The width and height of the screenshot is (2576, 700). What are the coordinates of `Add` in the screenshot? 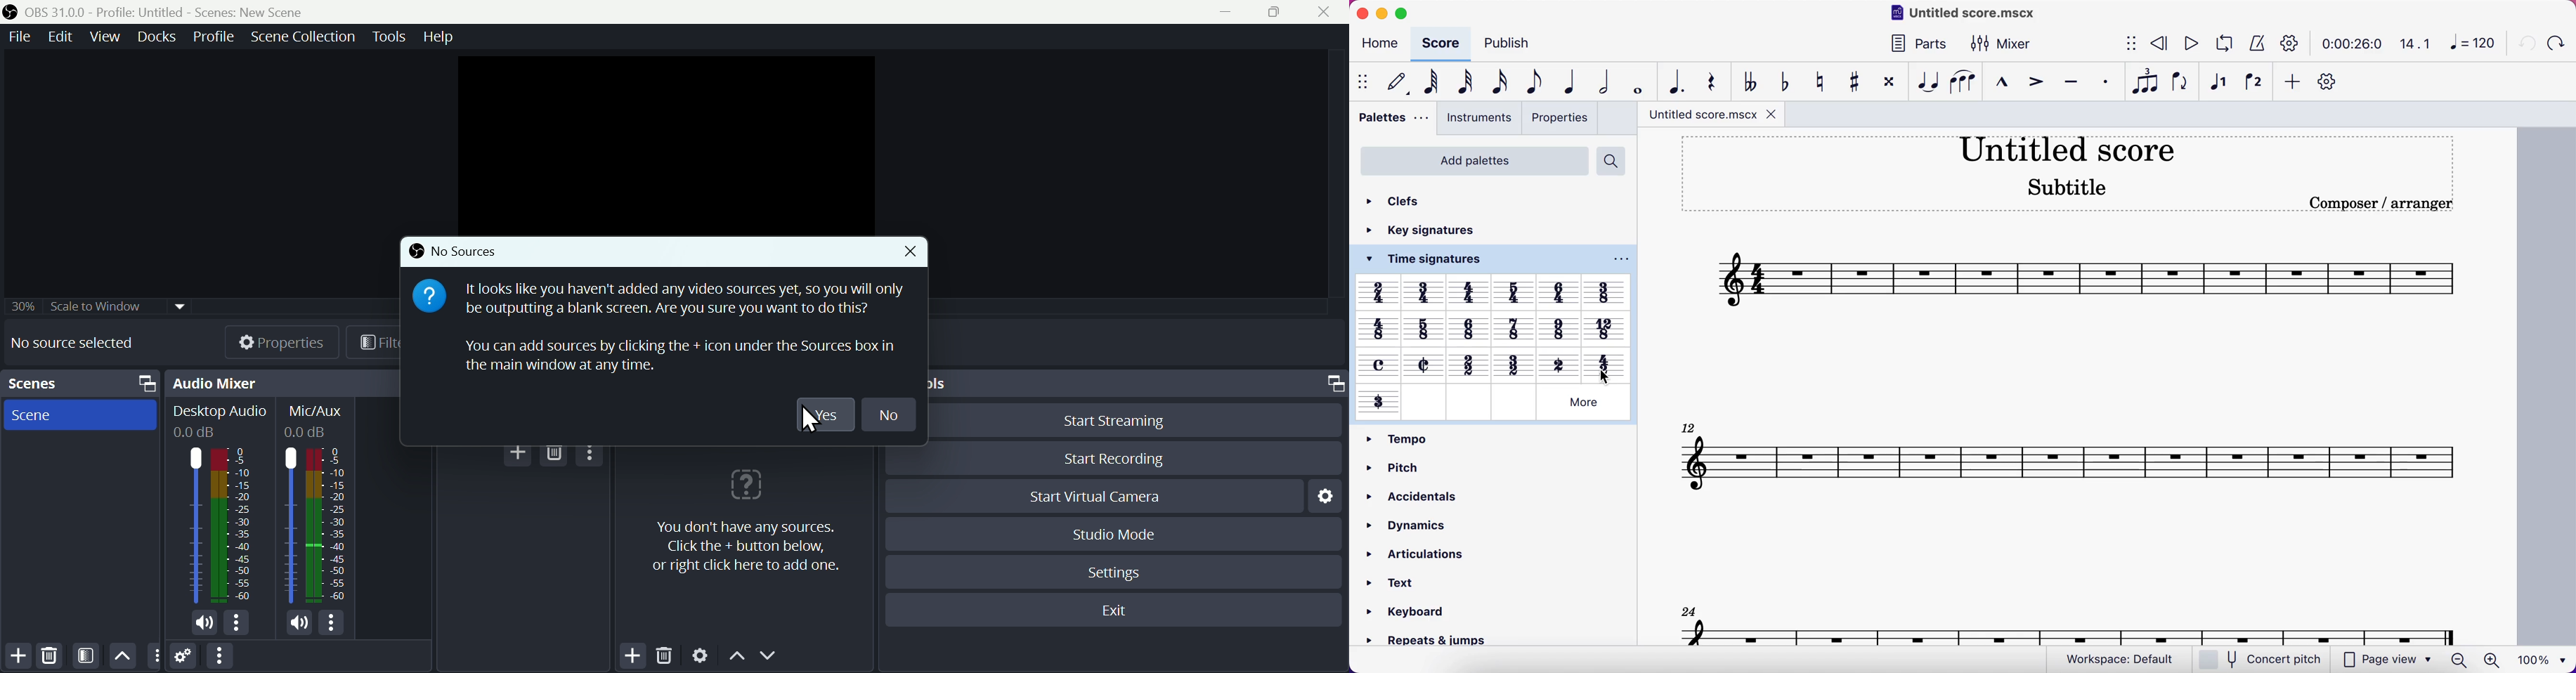 It's located at (632, 657).